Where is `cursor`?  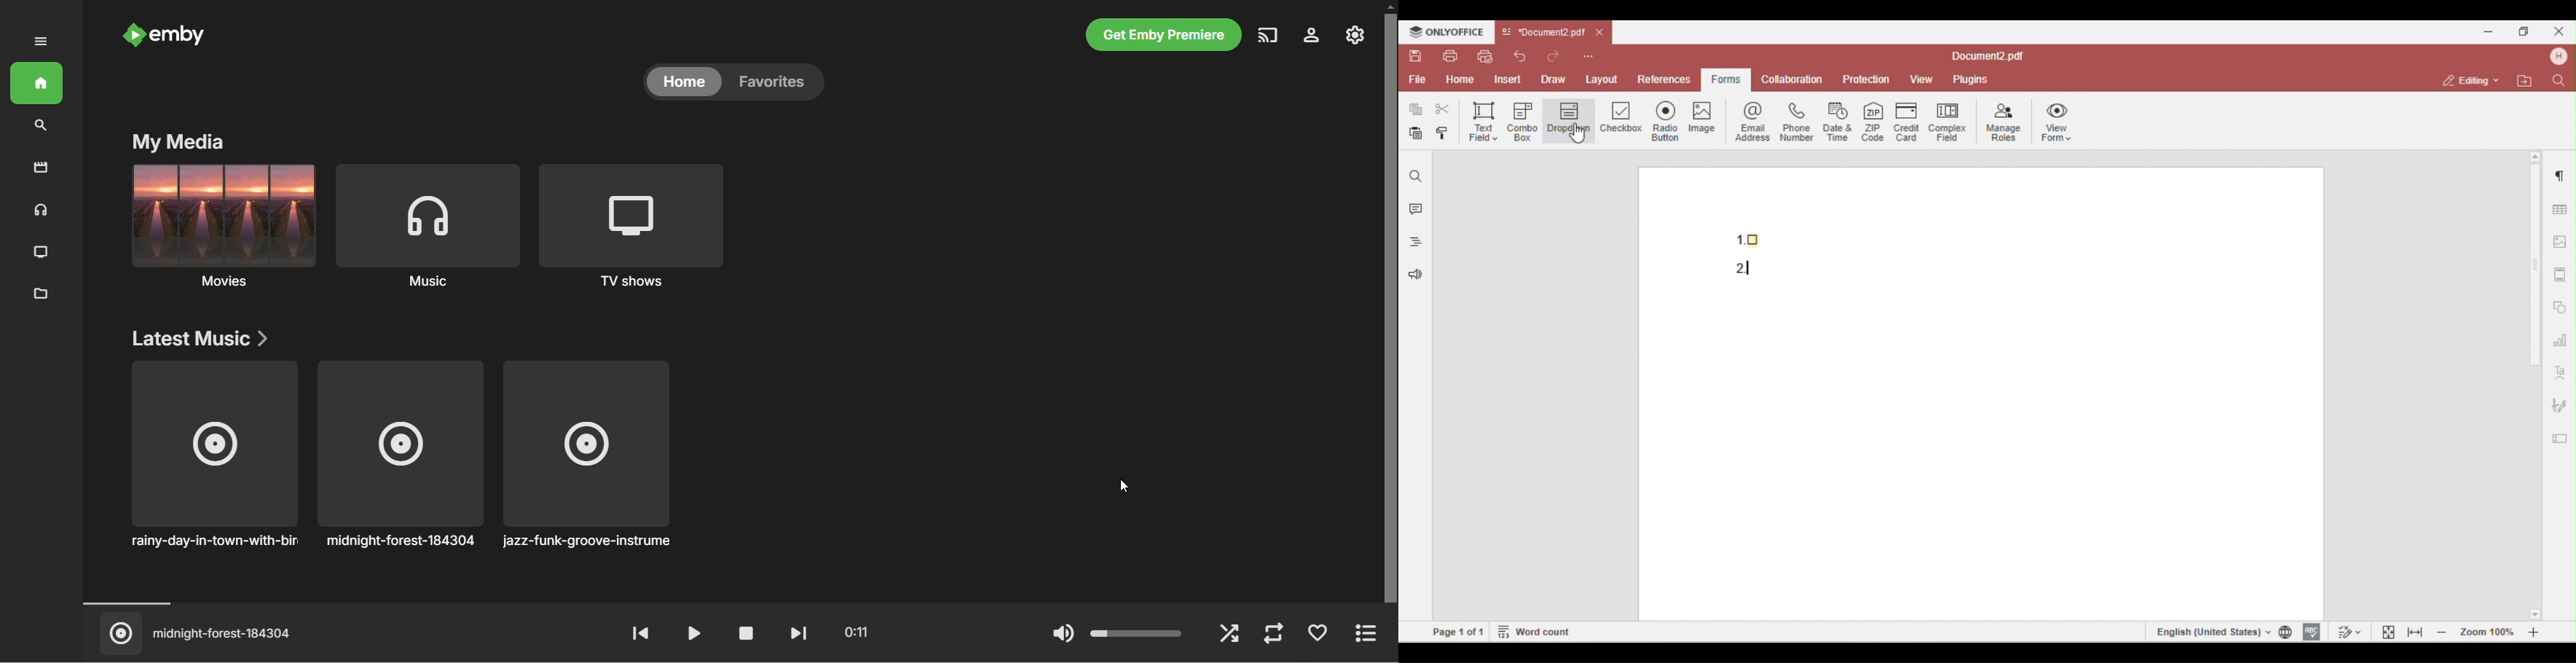
cursor is located at coordinates (1126, 490).